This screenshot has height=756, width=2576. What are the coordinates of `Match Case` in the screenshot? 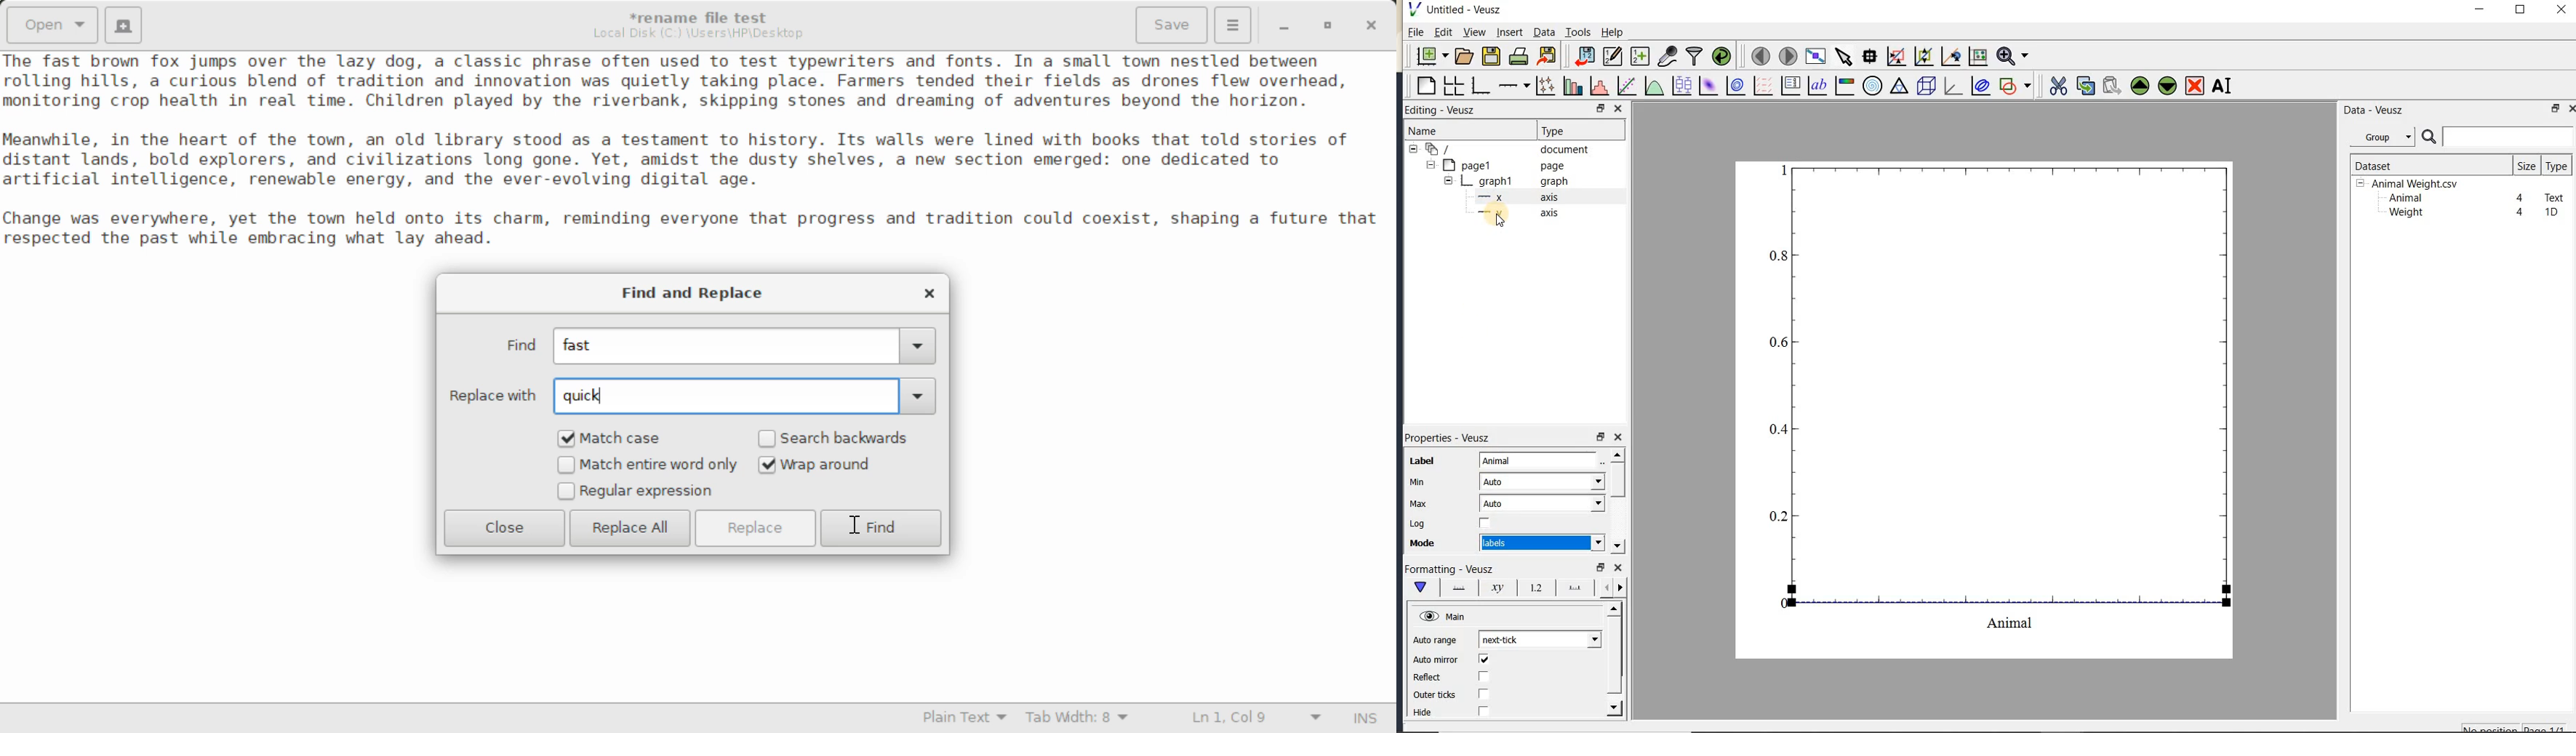 It's located at (620, 438).